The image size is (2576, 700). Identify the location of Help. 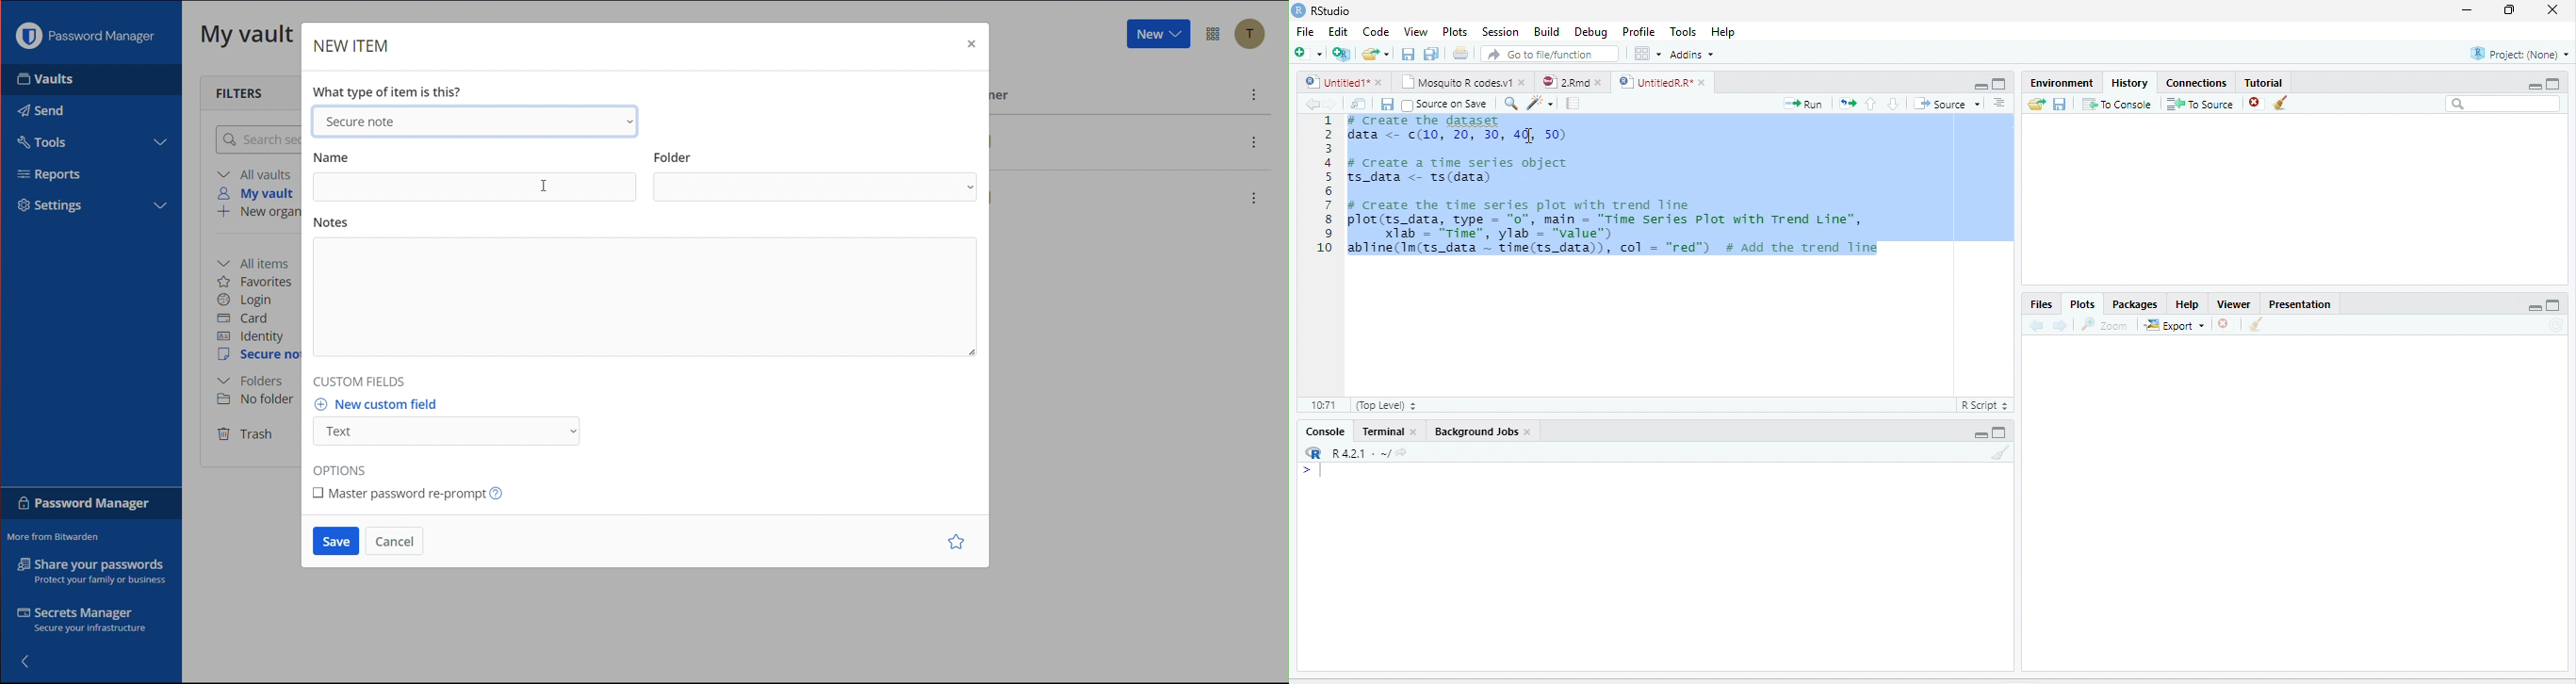
(1722, 31).